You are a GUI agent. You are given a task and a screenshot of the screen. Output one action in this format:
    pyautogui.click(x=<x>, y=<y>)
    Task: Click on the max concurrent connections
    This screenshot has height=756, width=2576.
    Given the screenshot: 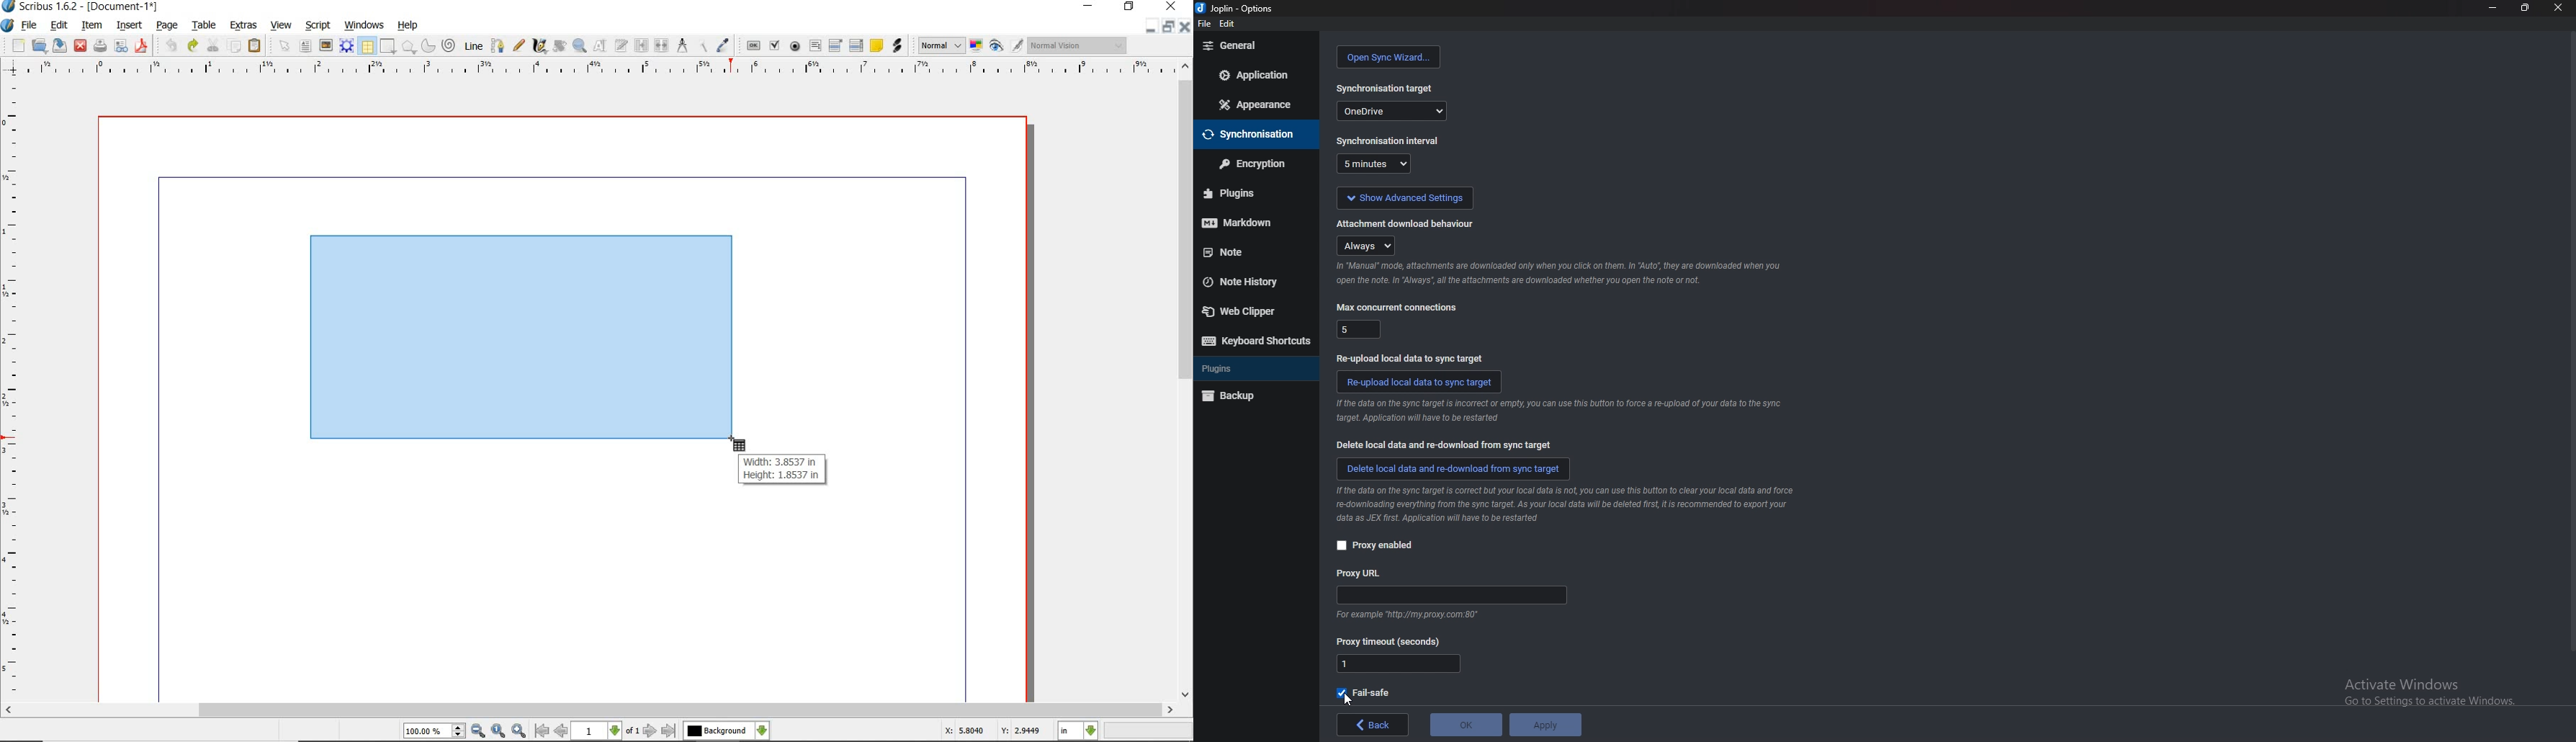 What is the action you would take?
    pyautogui.click(x=1399, y=305)
    